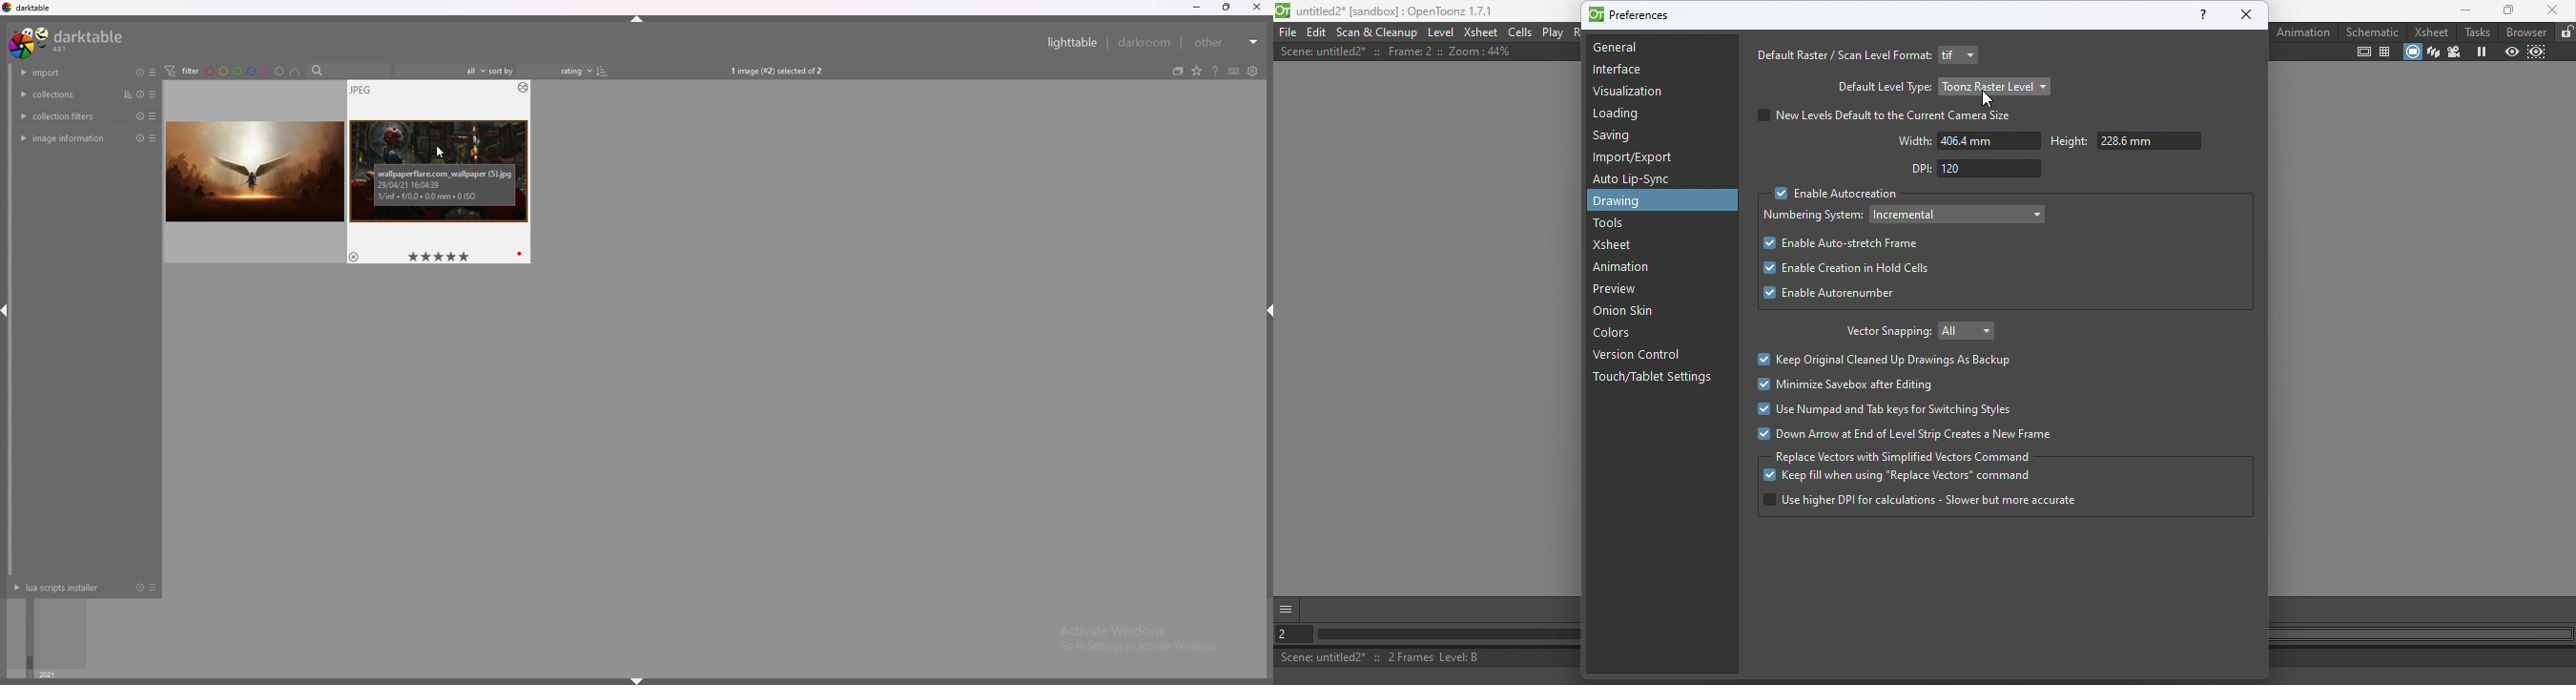 The width and height of the screenshot is (2576, 700). Describe the element at coordinates (1889, 360) in the screenshot. I see `Keep original cleaned up drawings as backup` at that location.